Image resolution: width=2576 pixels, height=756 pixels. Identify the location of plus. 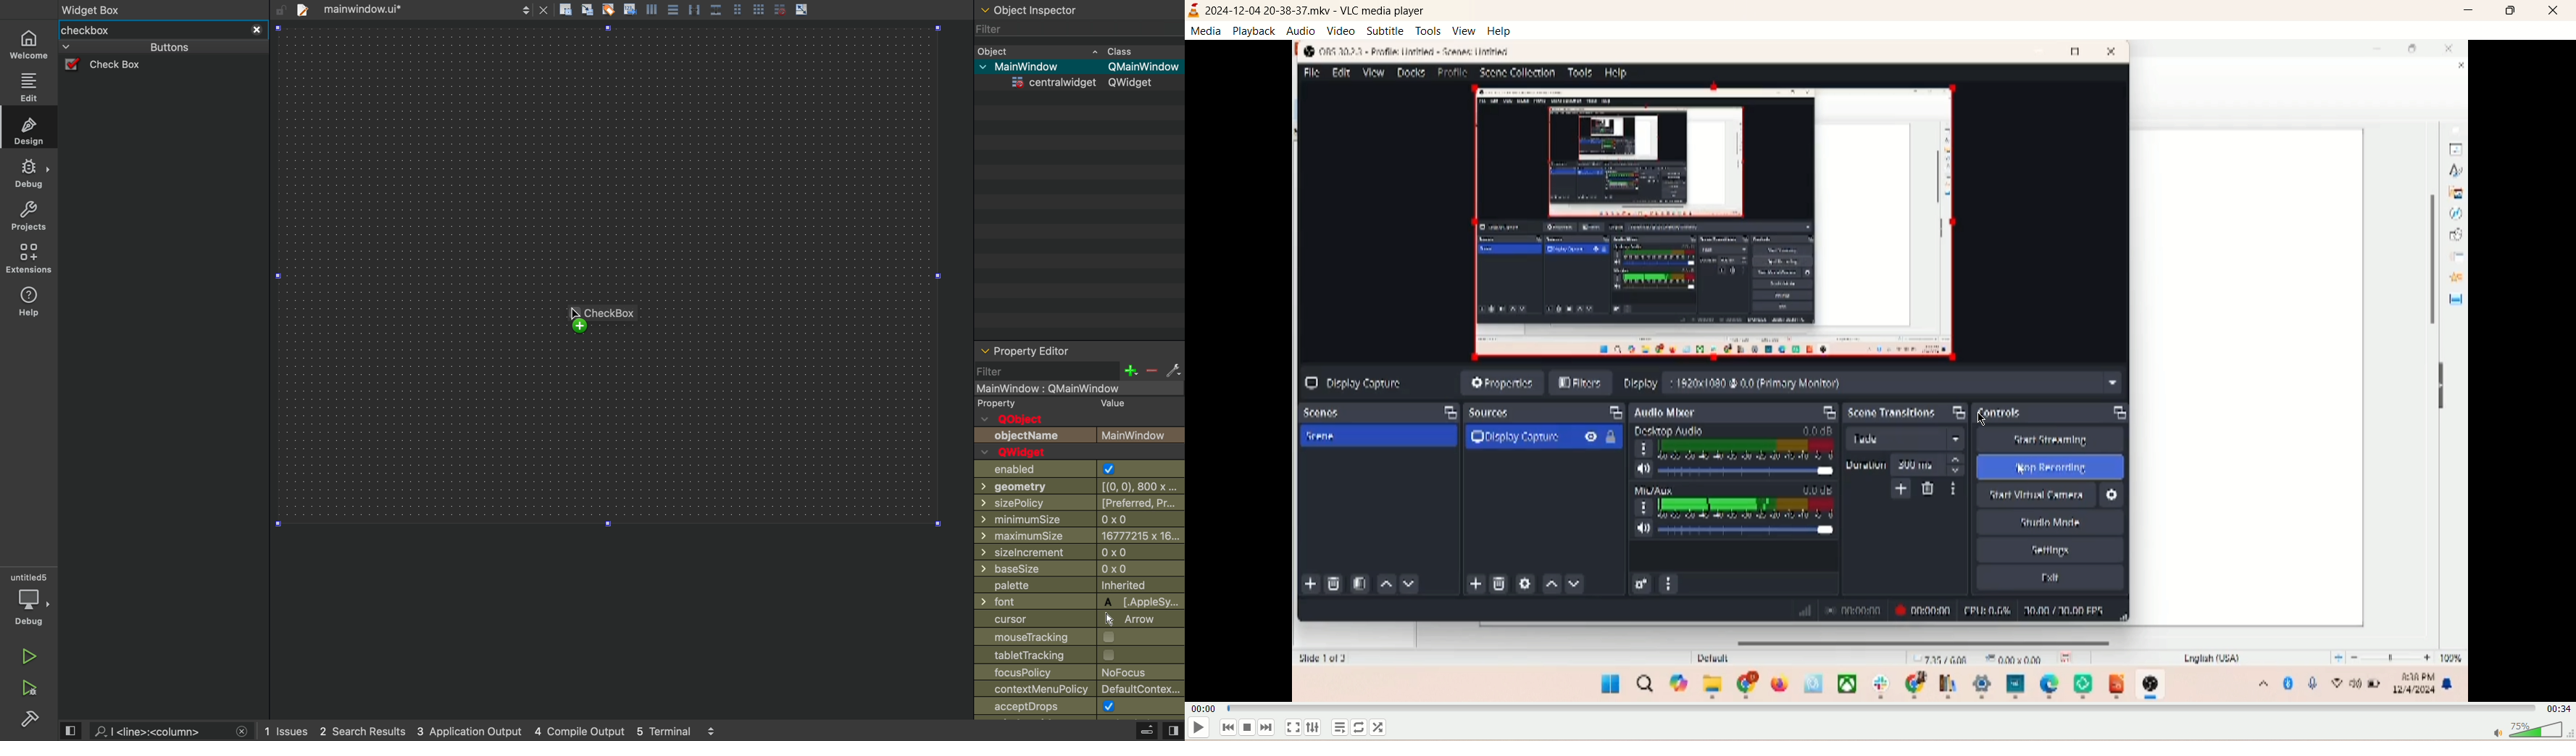
(1130, 371).